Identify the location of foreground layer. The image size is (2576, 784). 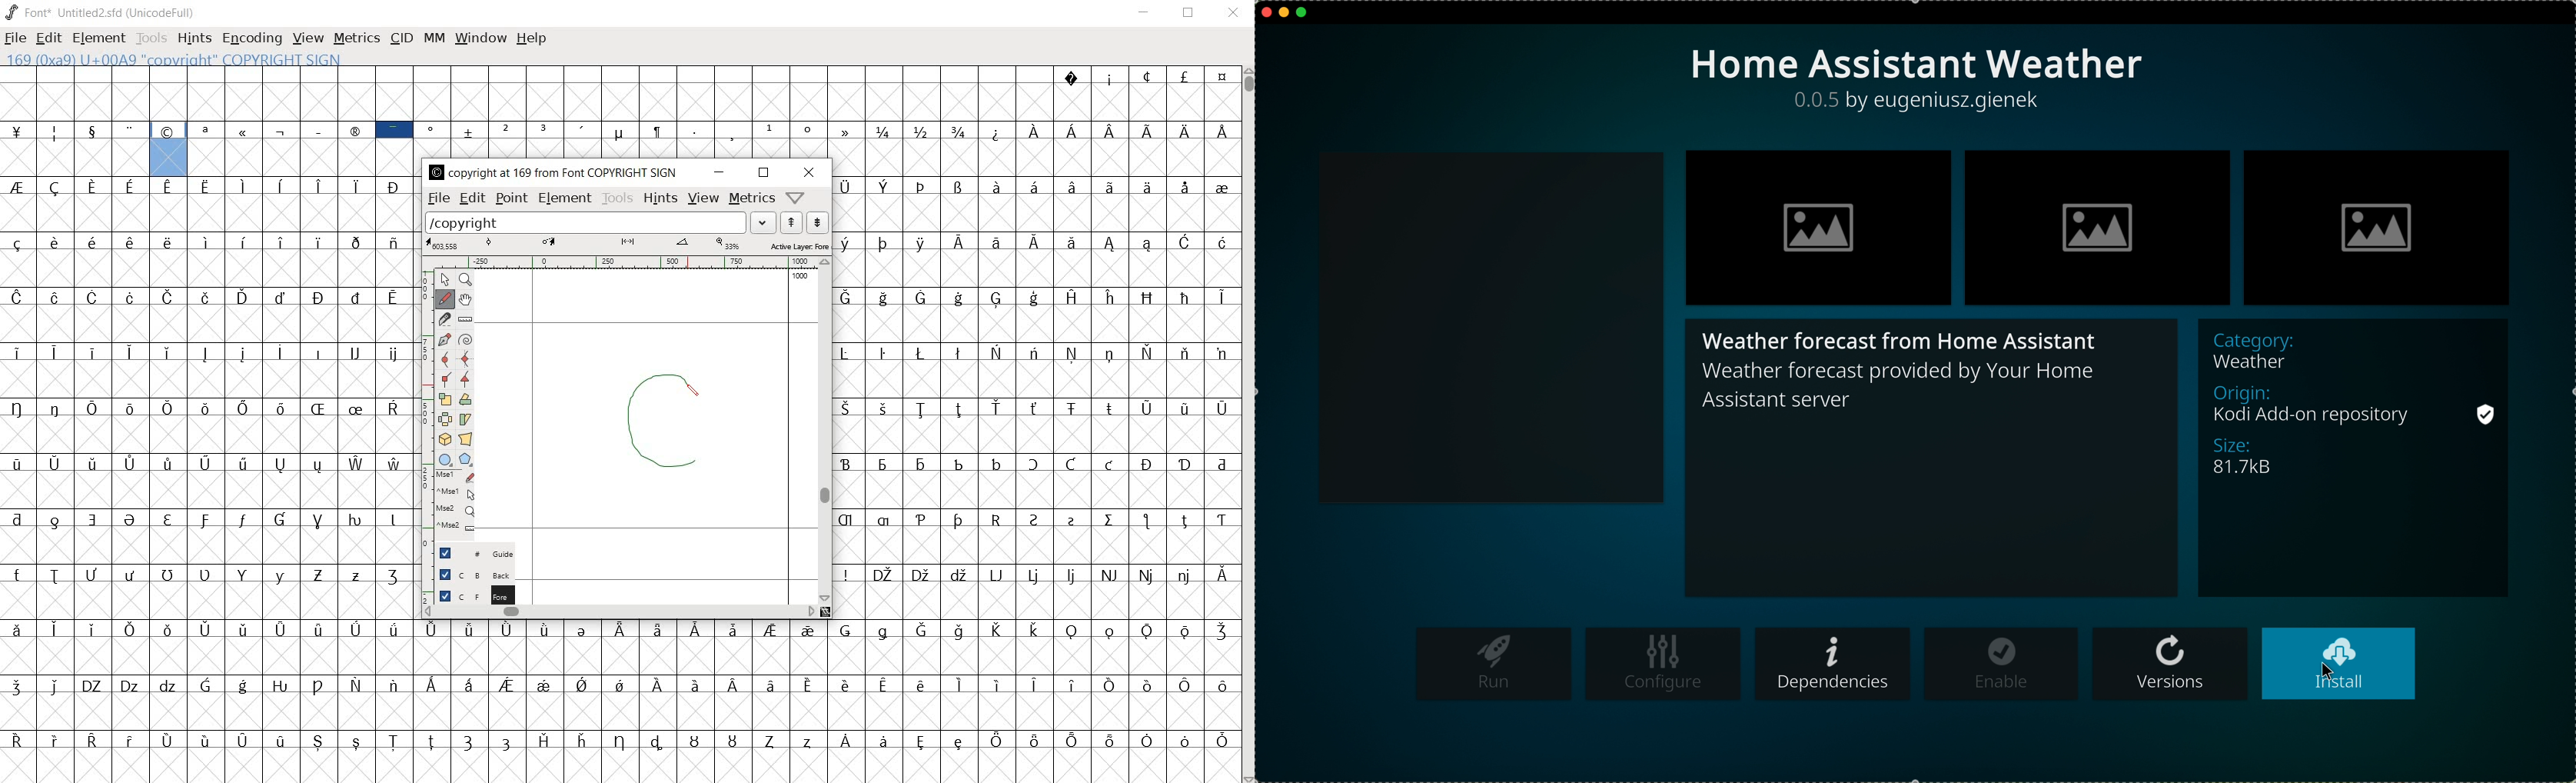
(467, 595).